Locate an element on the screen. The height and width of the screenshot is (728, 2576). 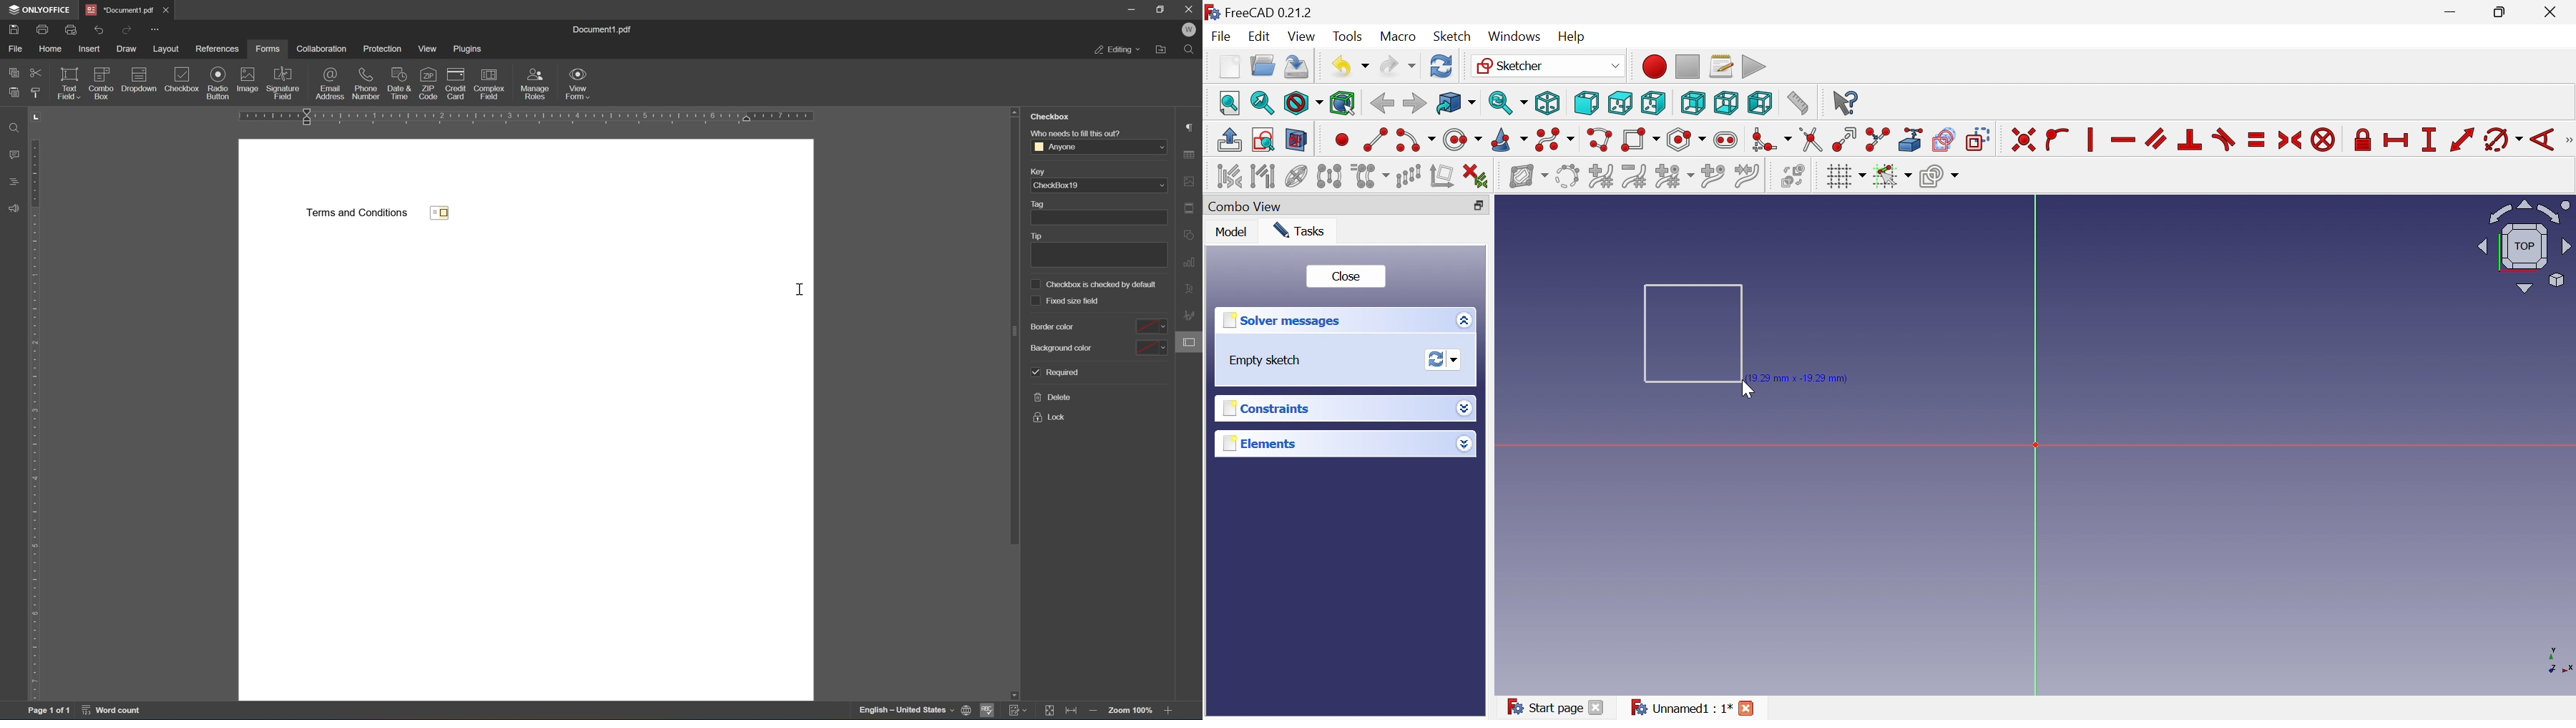
redo is located at coordinates (126, 31).